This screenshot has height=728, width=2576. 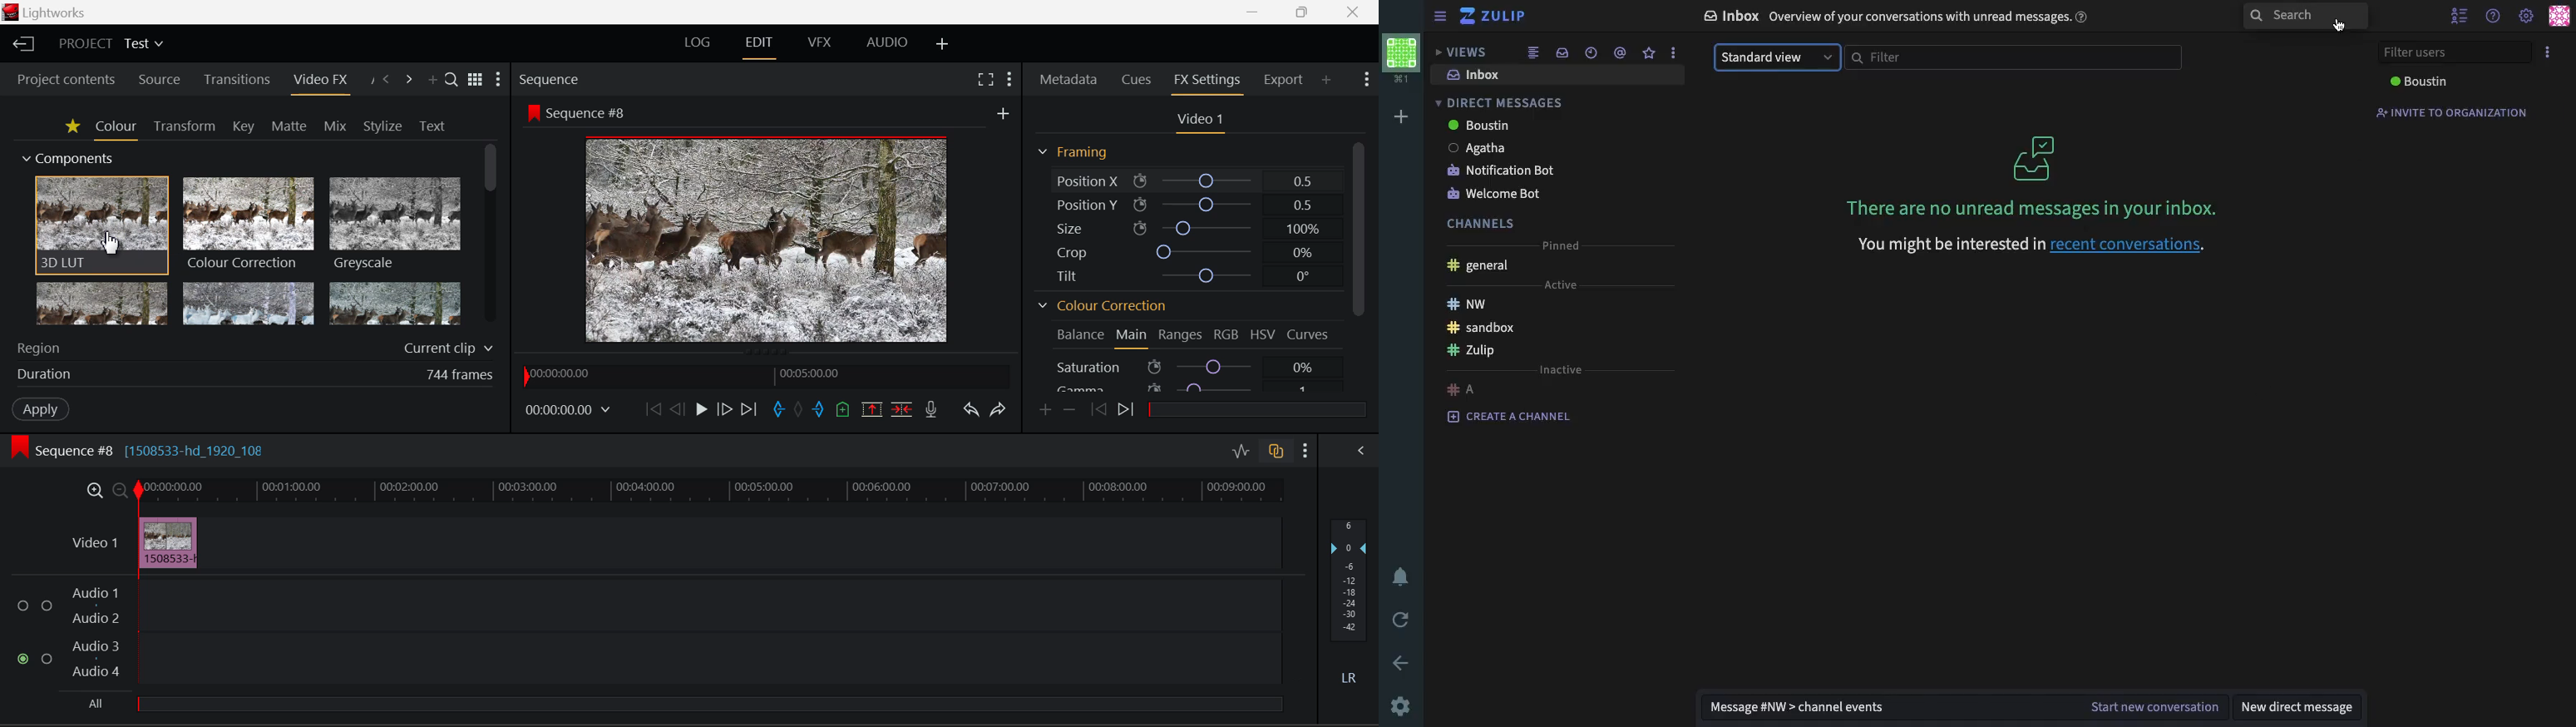 What do you see at coordinates (94, 542) in the screenshot?
I see `Video Layer` at bounding box center [94, 542].